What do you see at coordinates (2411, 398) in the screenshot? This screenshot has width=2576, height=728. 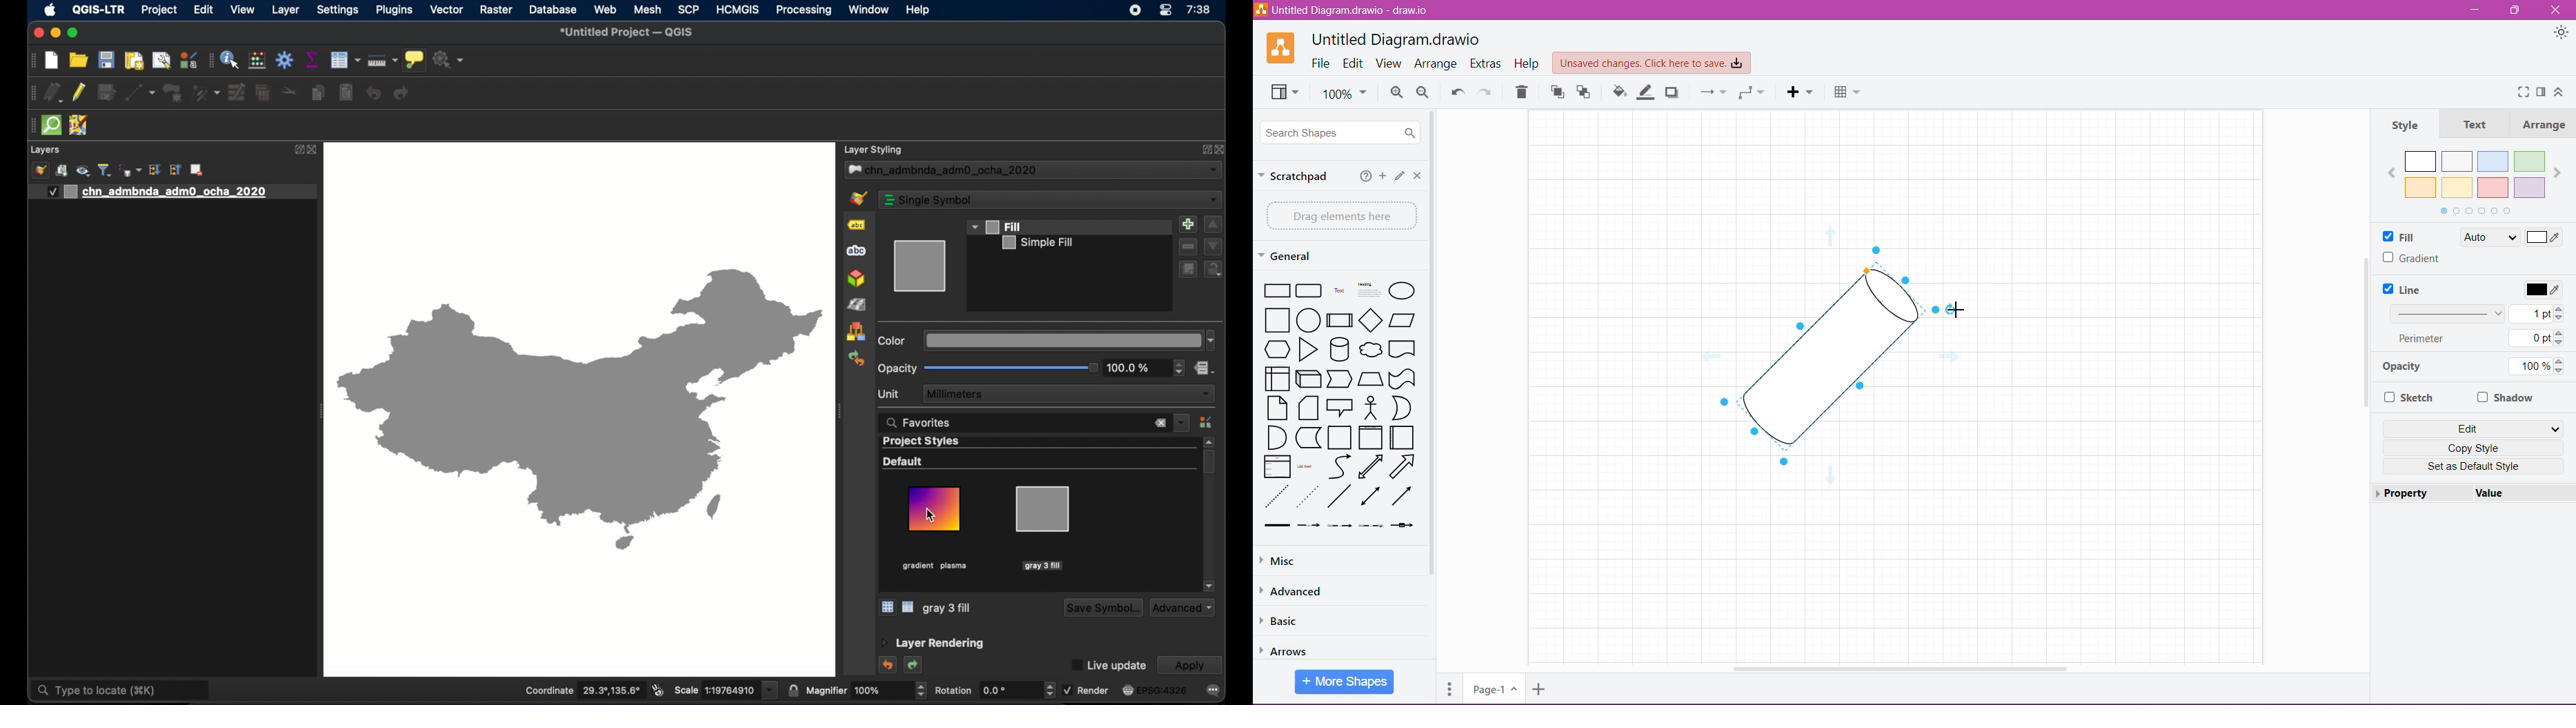 I see `Sketch - click to enable/disable` at bounding box center [2411, 398].